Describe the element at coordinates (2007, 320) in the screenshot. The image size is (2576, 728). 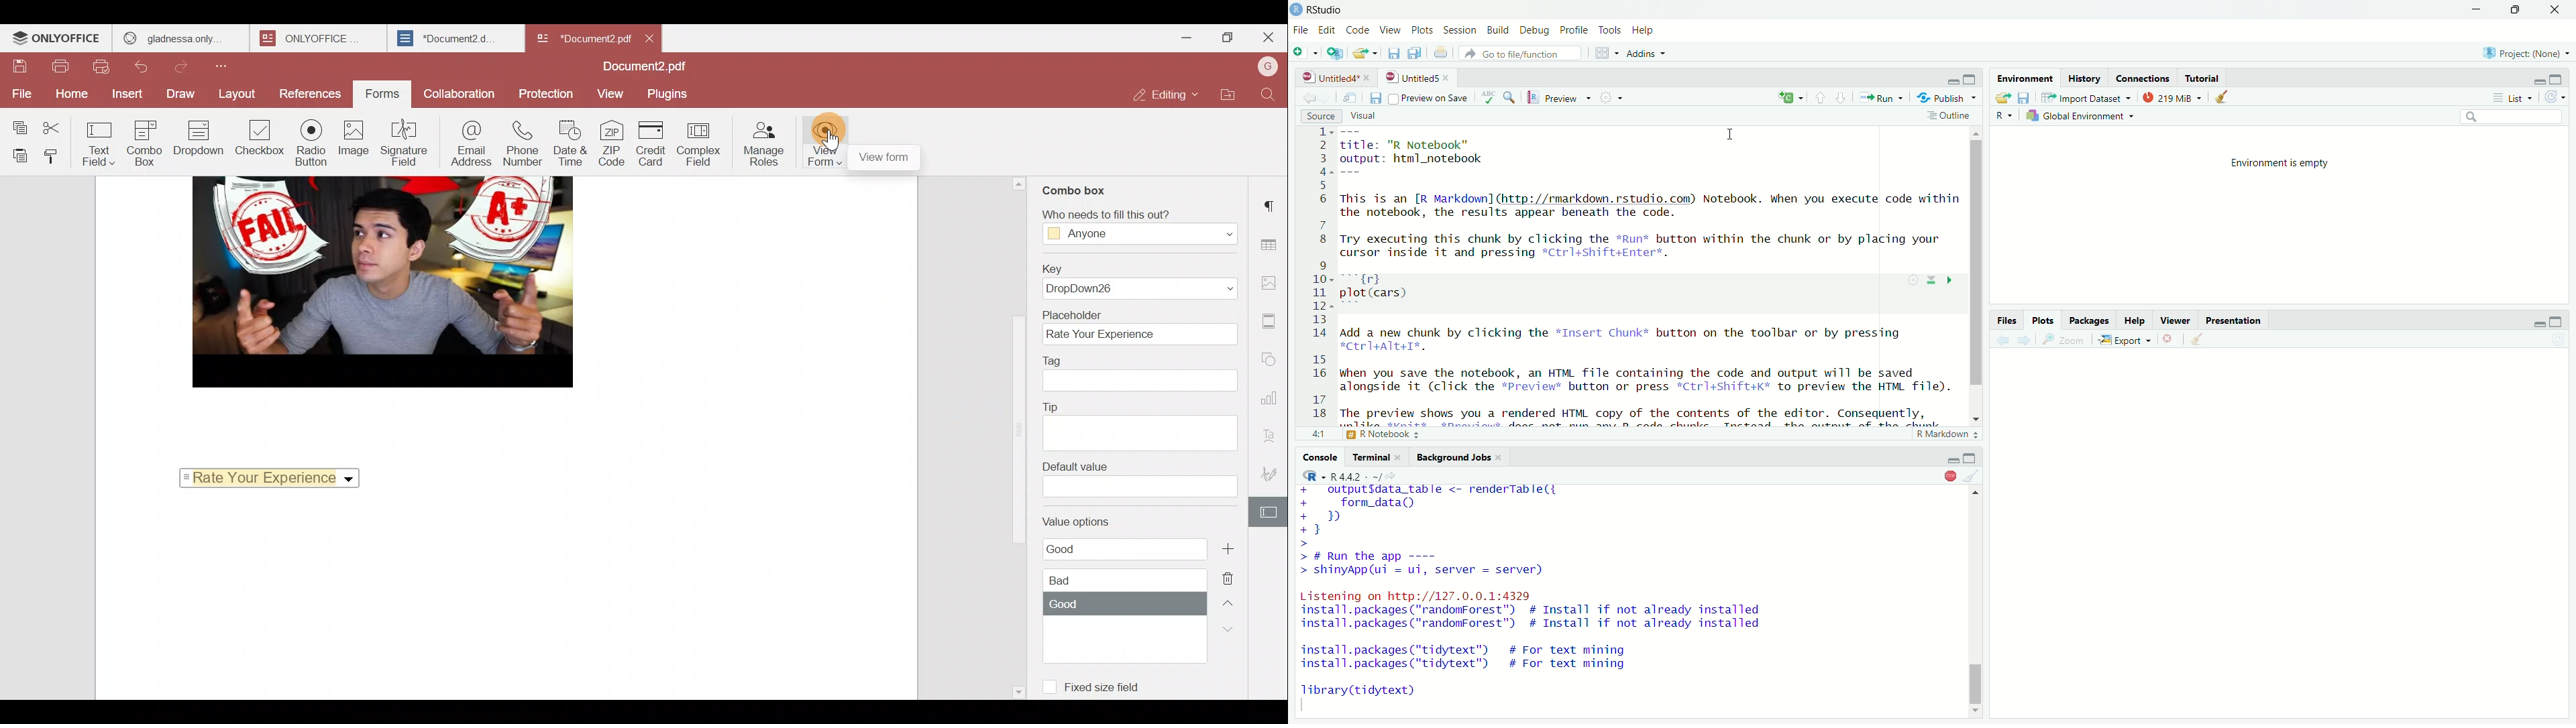
I see `files` at that location.